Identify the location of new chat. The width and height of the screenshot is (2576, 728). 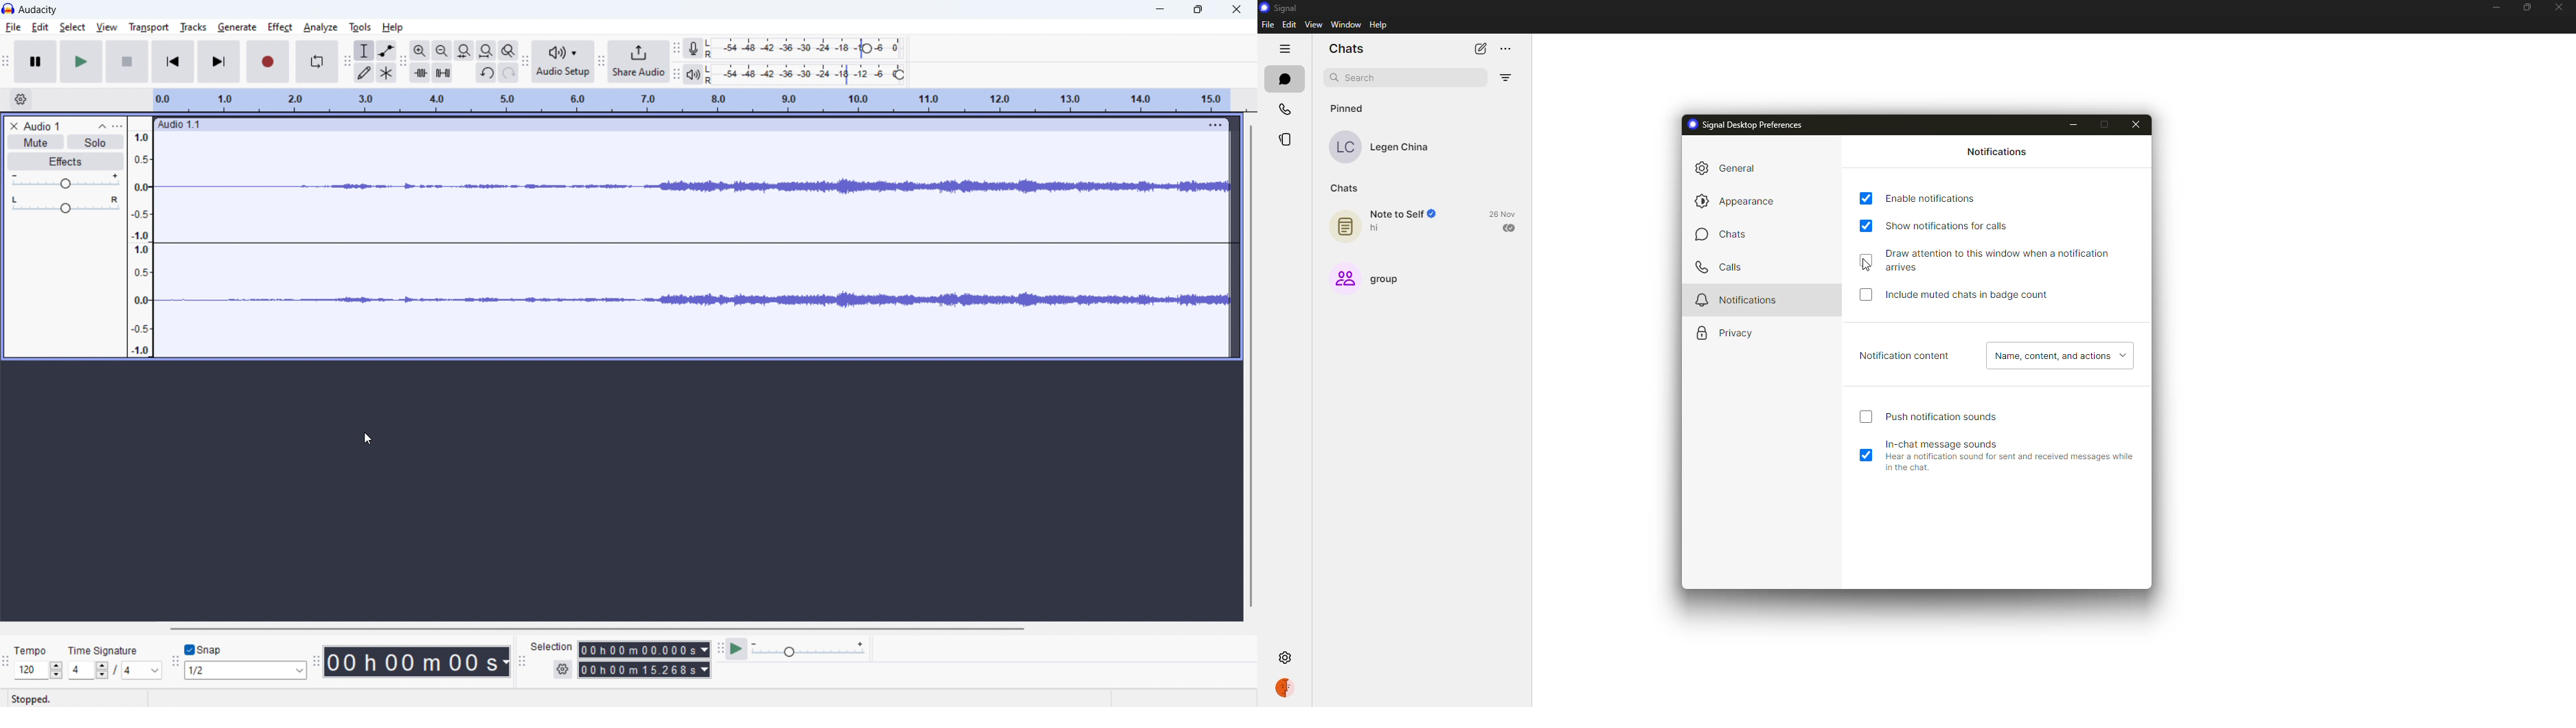
(1481, 49).